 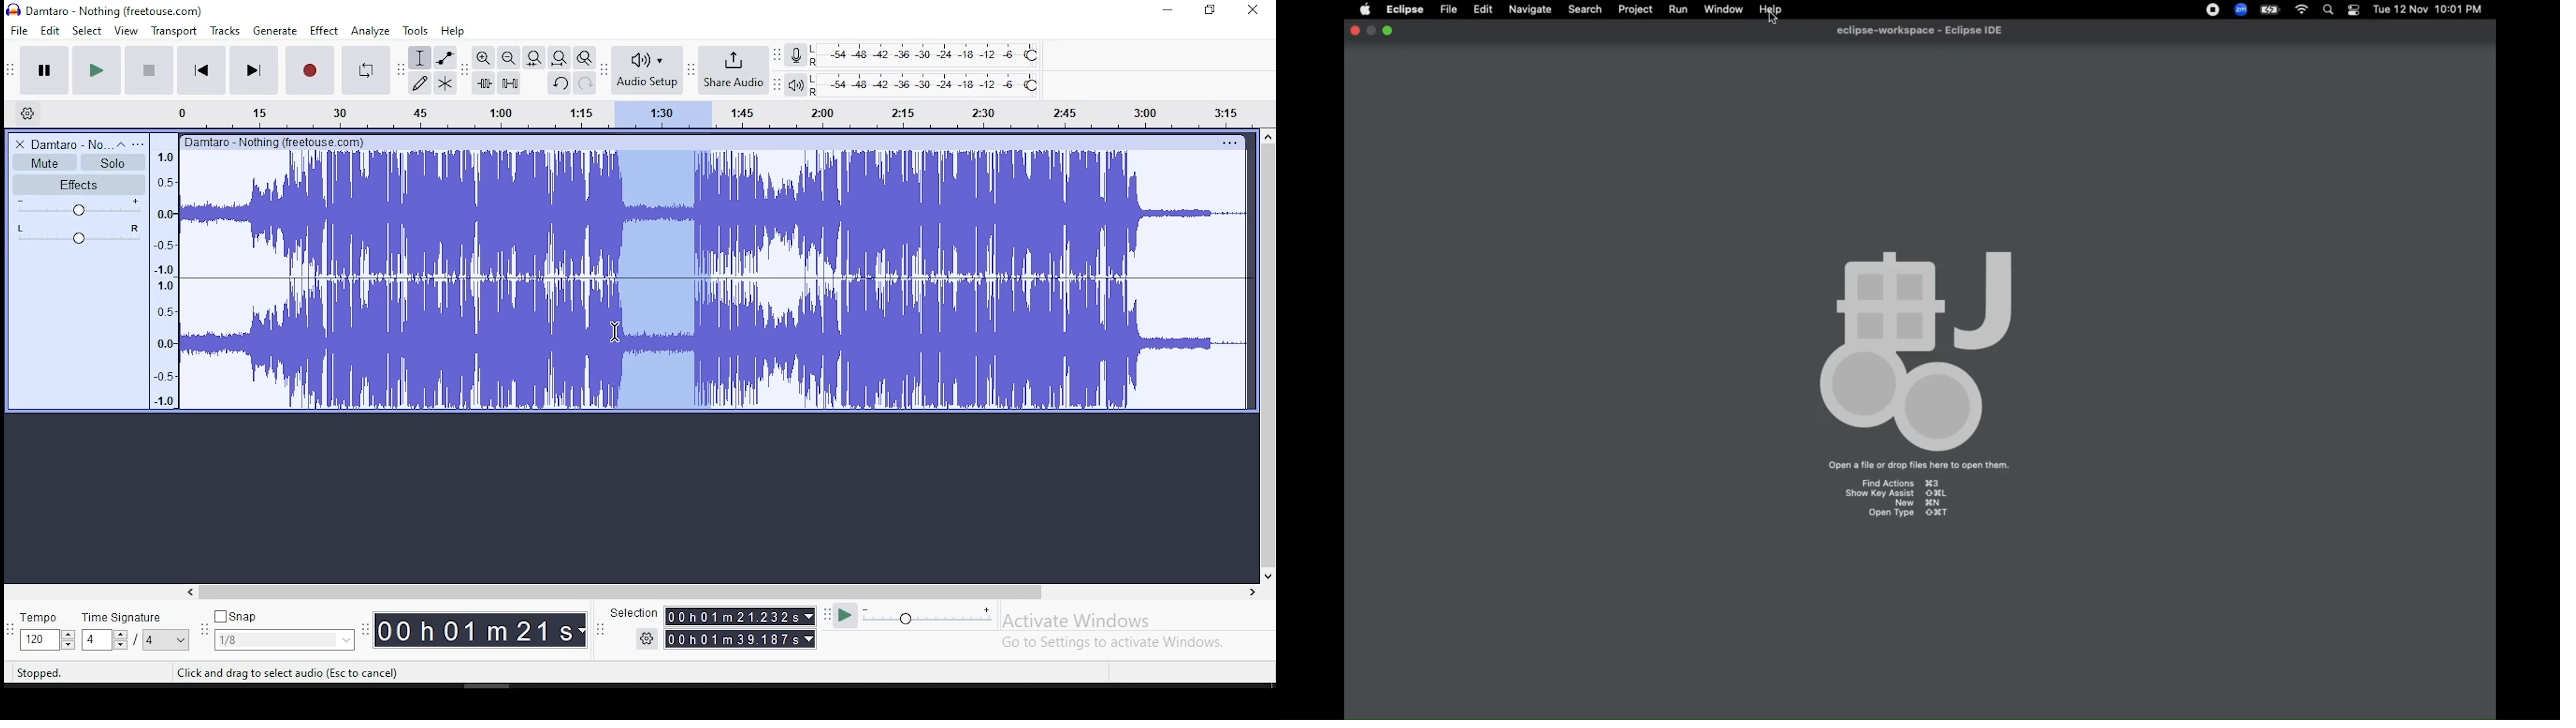 I want to click on minimize , so click(x=1371, y=31).